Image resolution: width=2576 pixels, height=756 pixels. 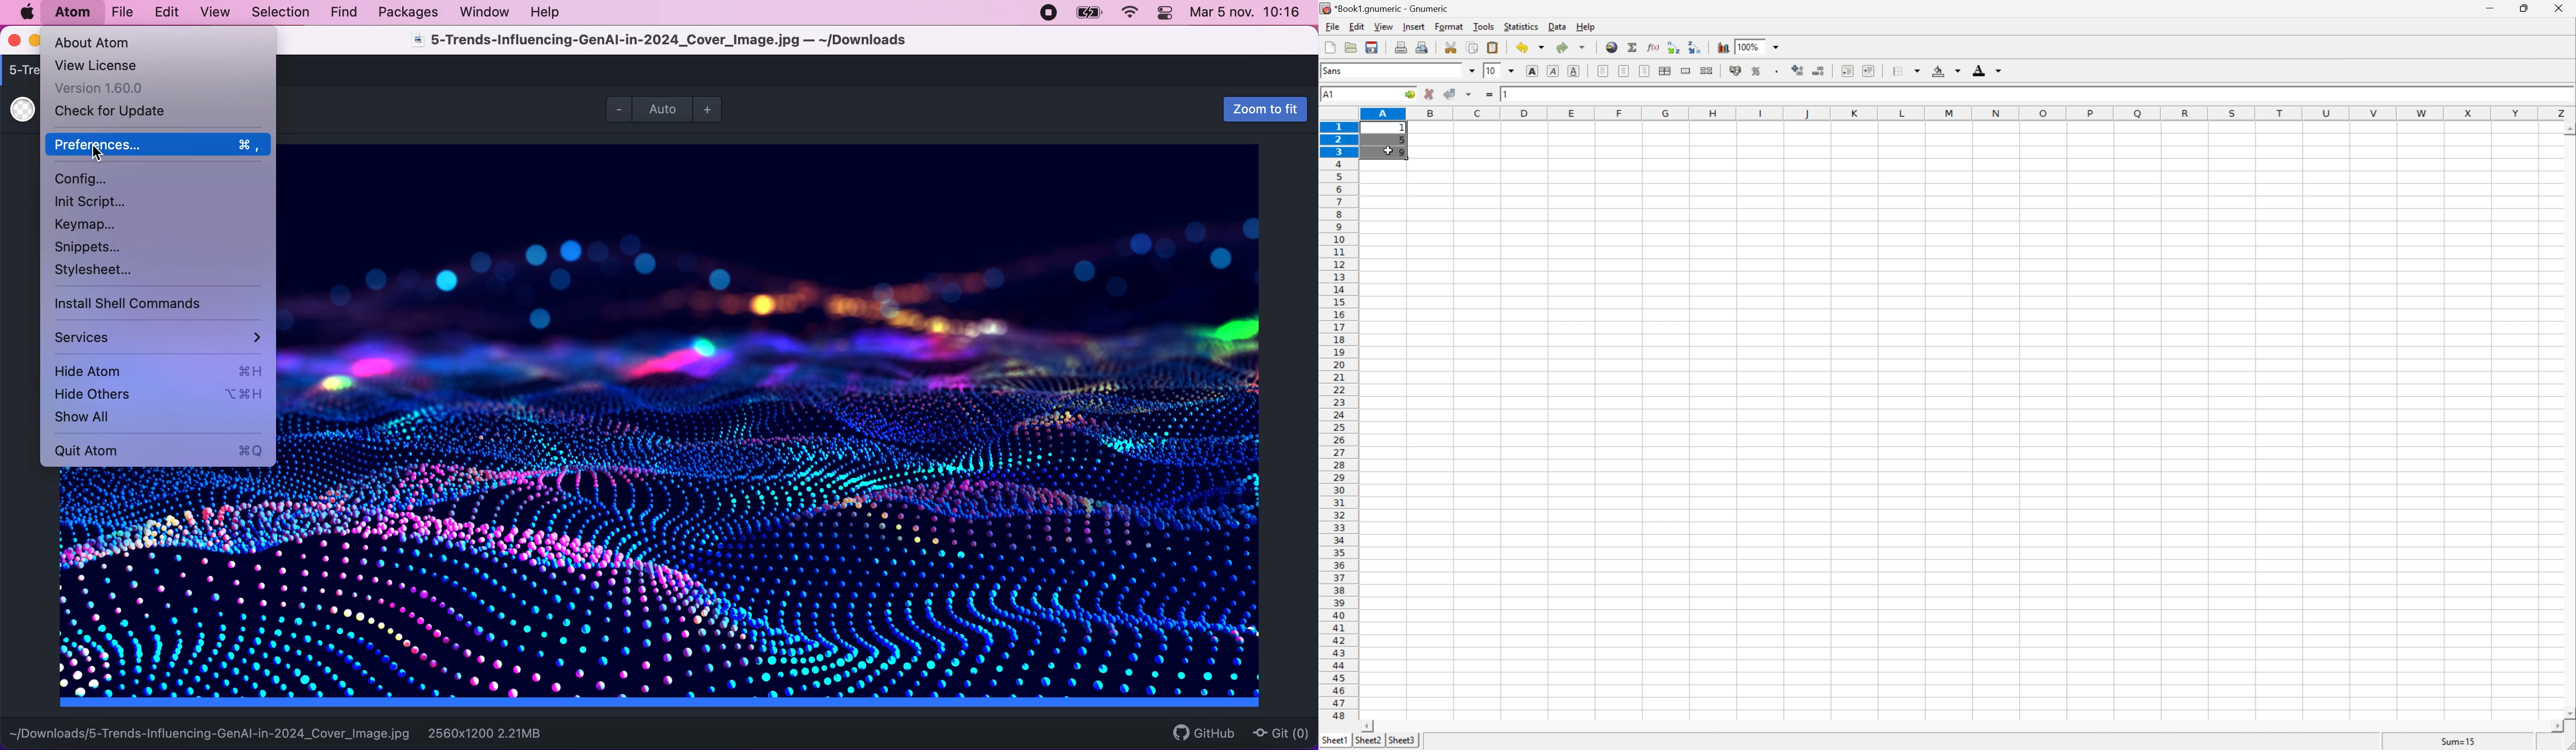 What do you see at coordinates (1778, 46) in the screenshot?
I see `drop down` at bounding box center [1778, 46].